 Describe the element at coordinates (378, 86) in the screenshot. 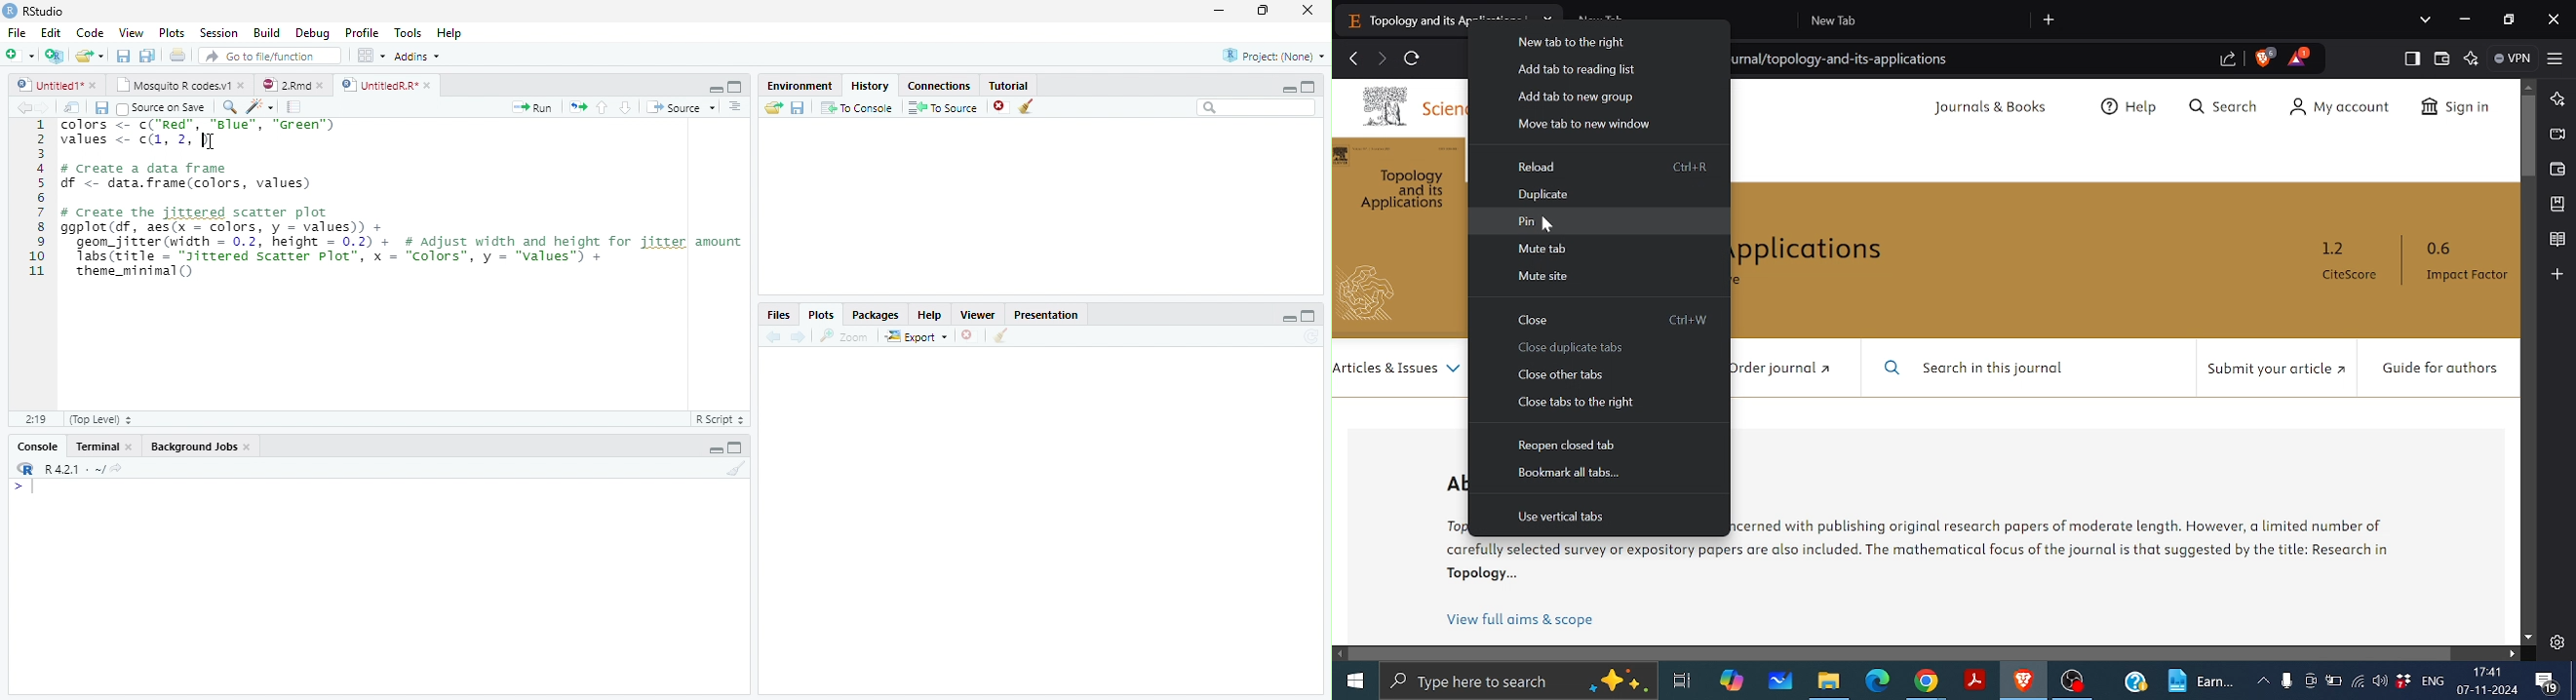

I see `UntitledR.R*` at that location.